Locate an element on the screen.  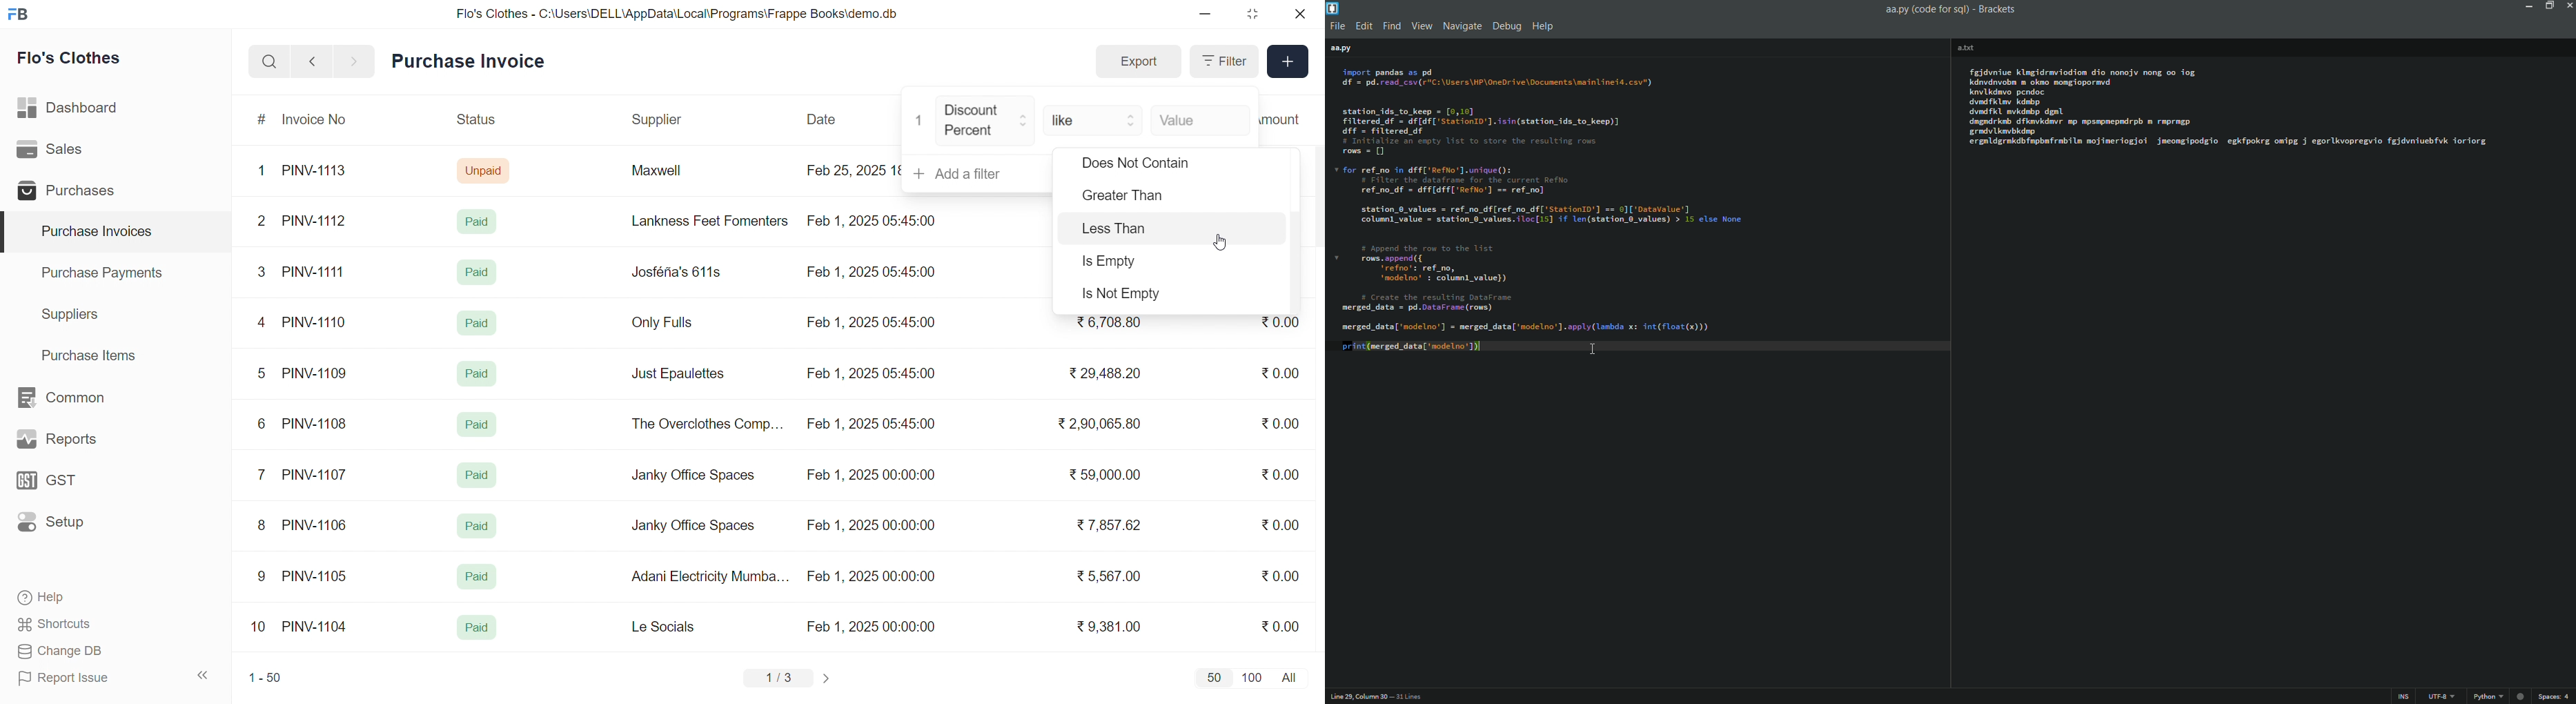
minimize is located at coordinates (1206, 14).